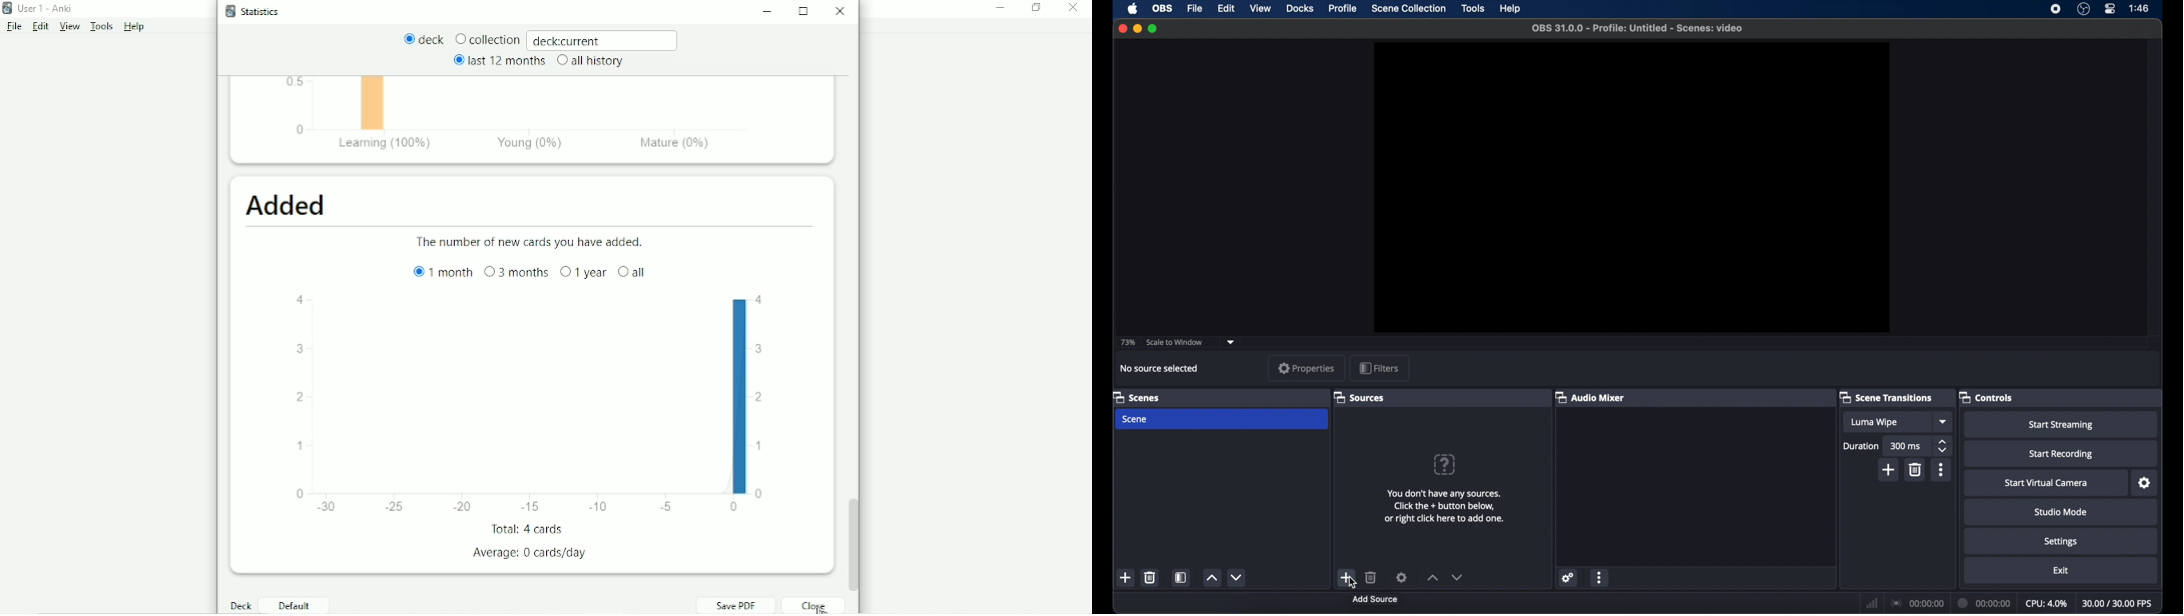 This screenshot has width=2184, height=616. Describe the element at coordinates (1444, 464) in the screenshot. I see `question mark icon` at that location.